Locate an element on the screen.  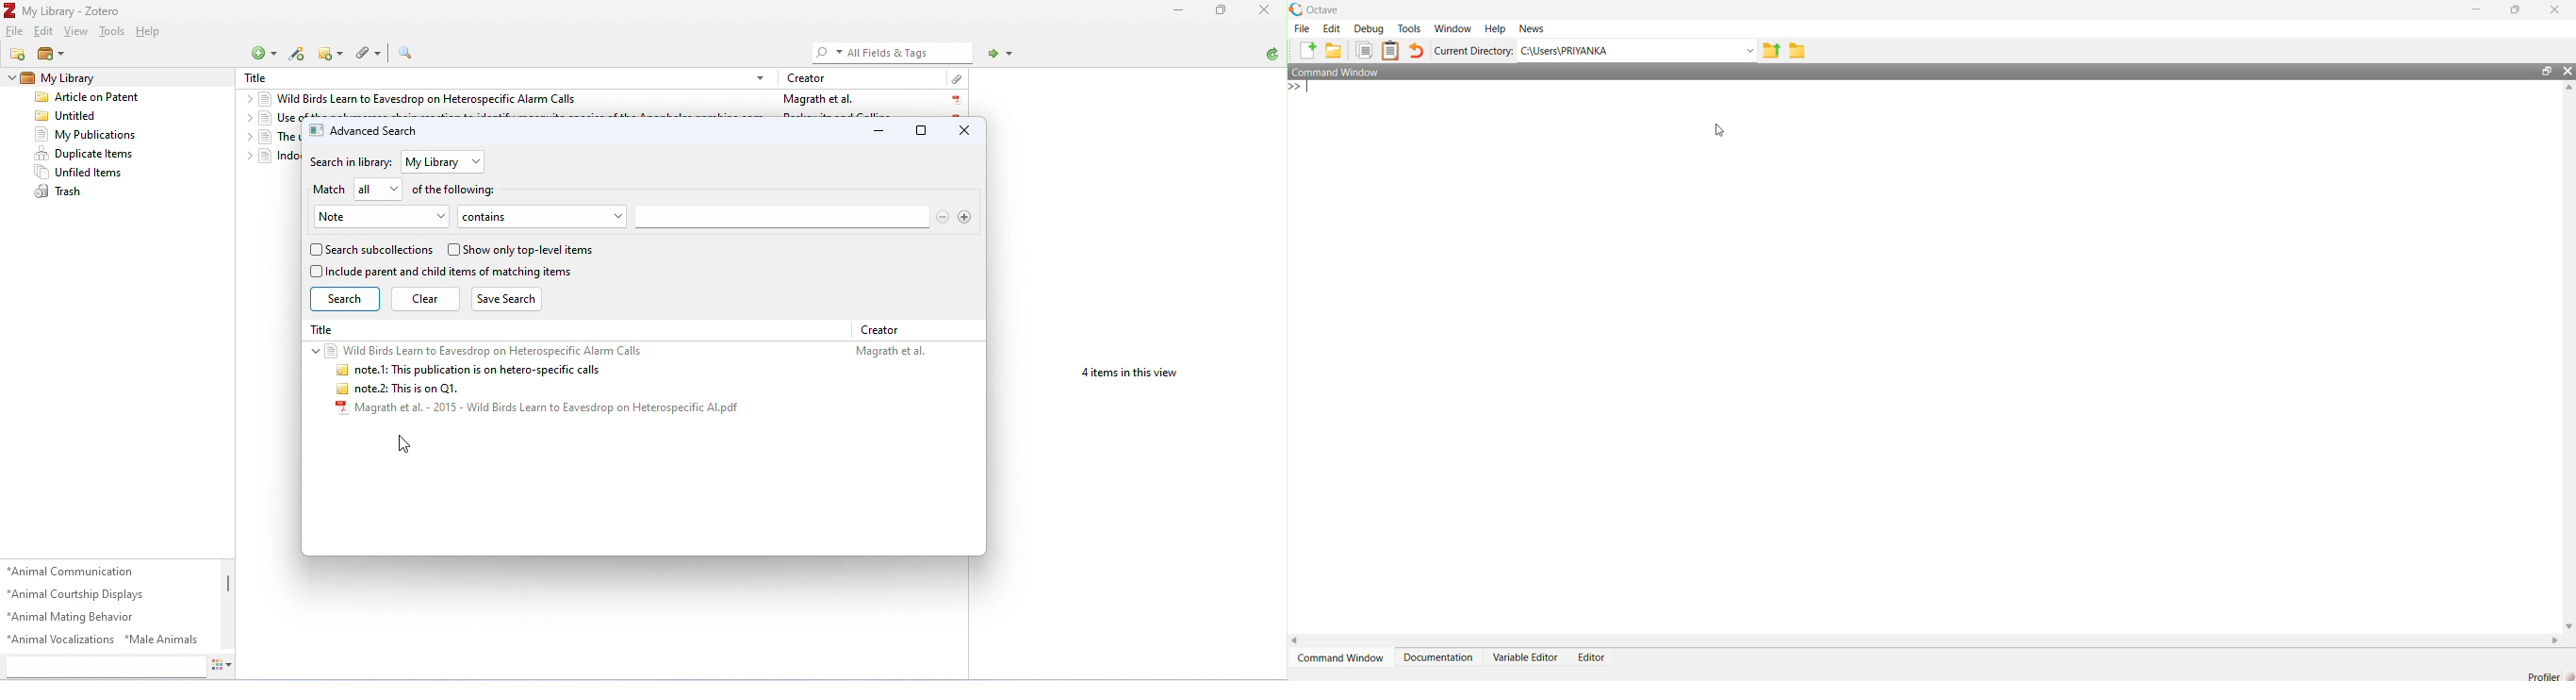
Maximize is located at coordinates (2512, 9).